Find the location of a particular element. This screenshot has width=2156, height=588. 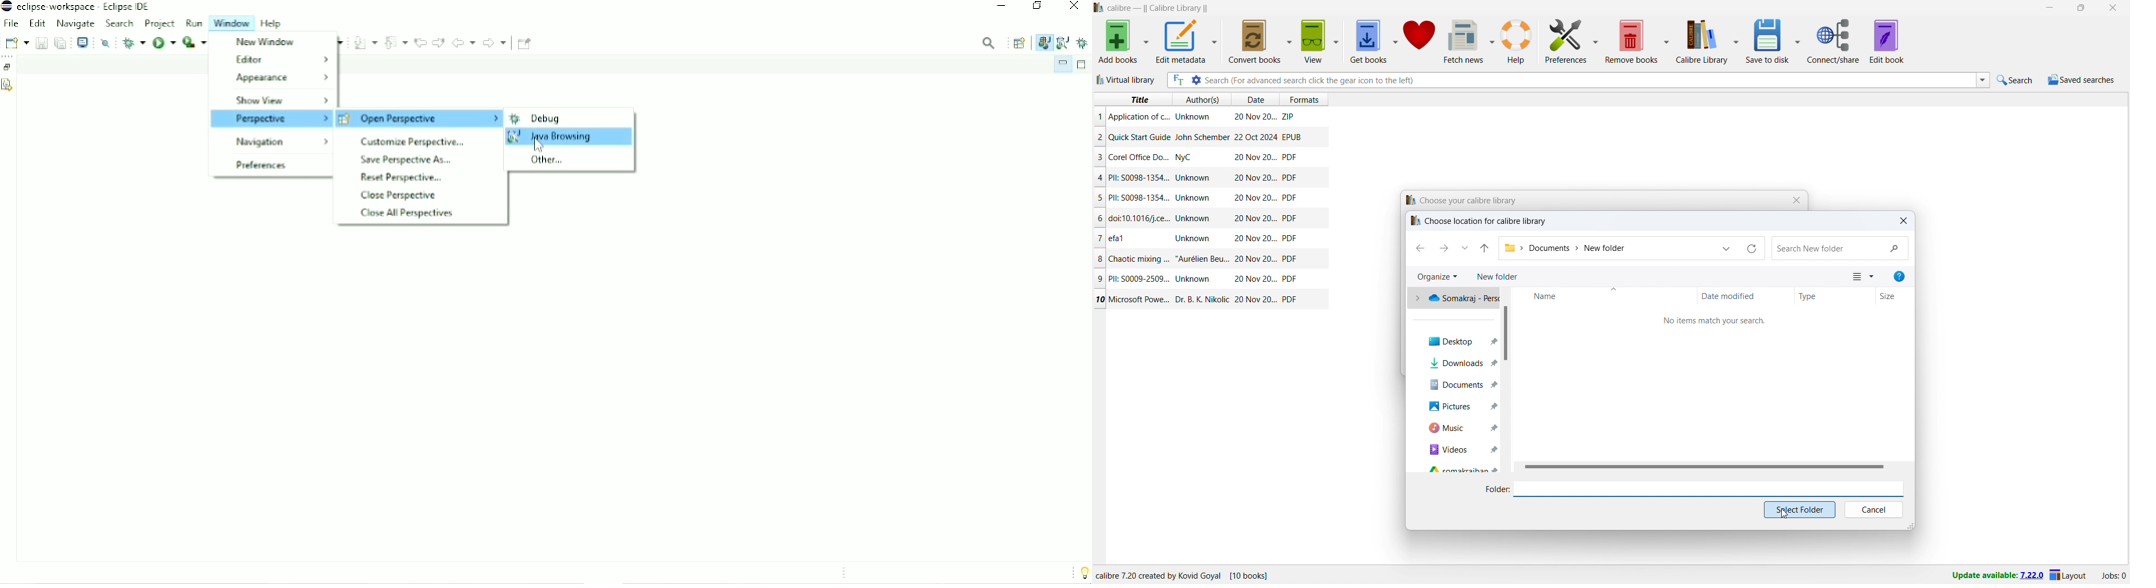

Folder is located at coordinates (1491, 489).